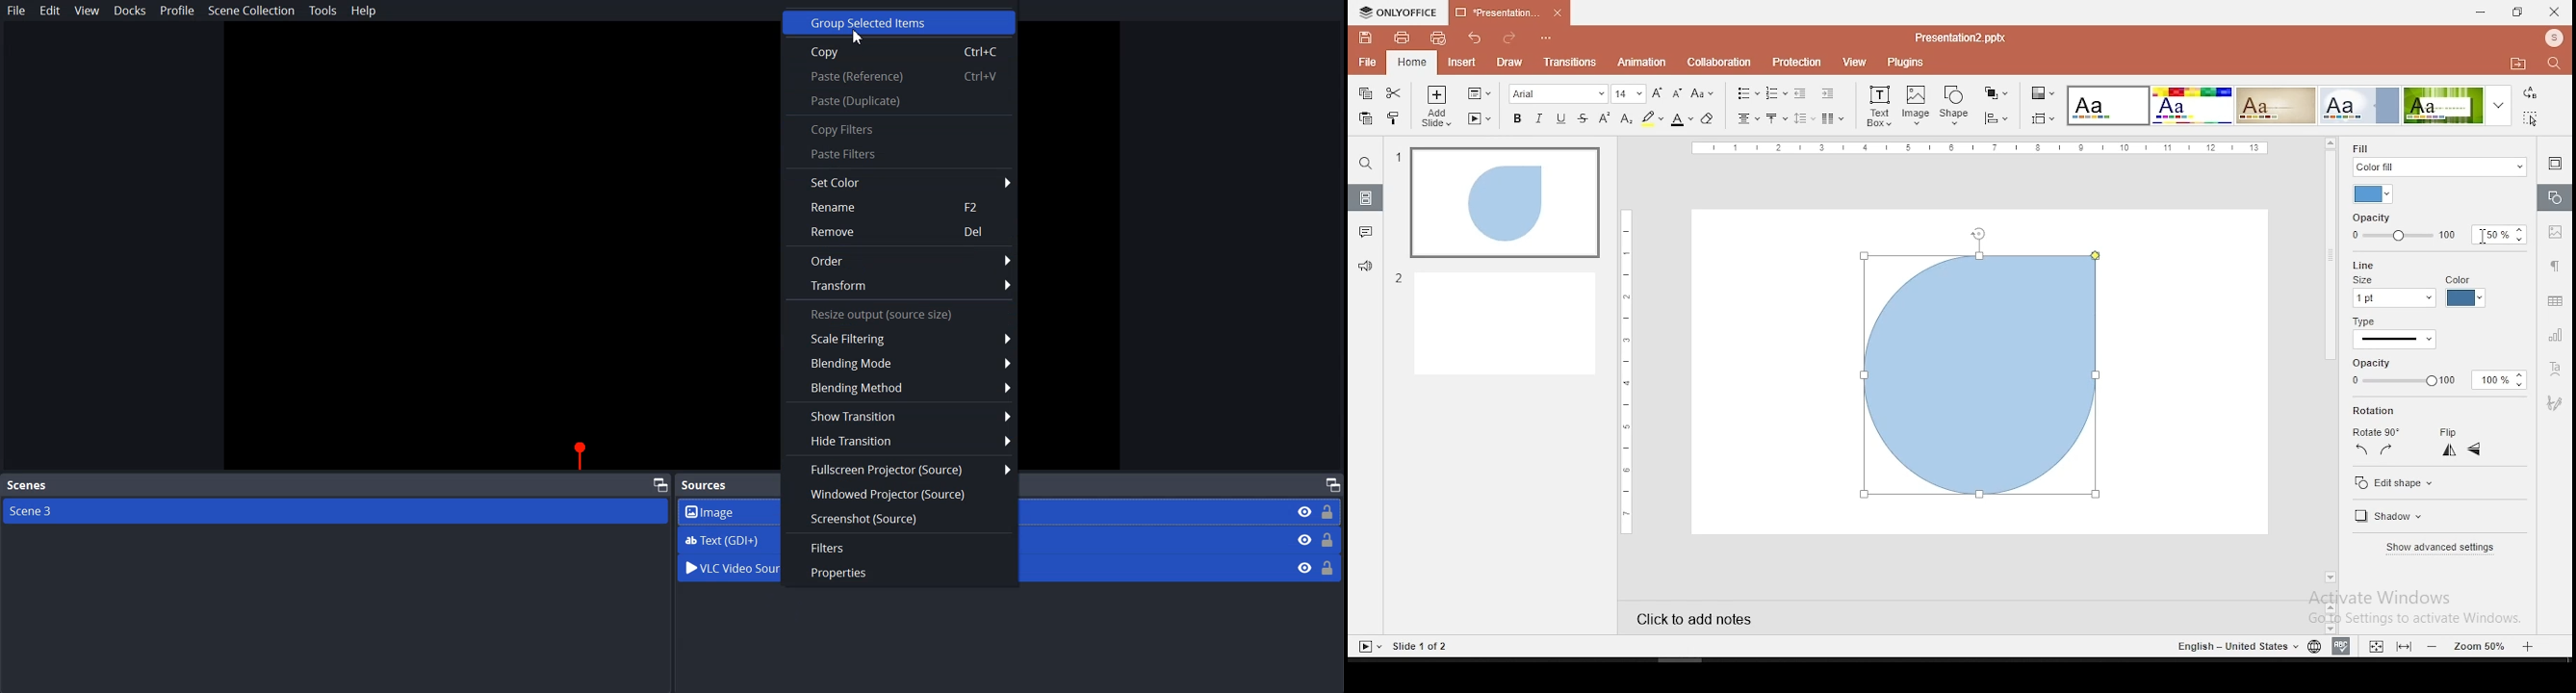 The height and width of the screenshot is (700, 2576). What do you see at coordinates (1365, 38) in the screenshot?
I see `save` at bounding box center [1365, 38].